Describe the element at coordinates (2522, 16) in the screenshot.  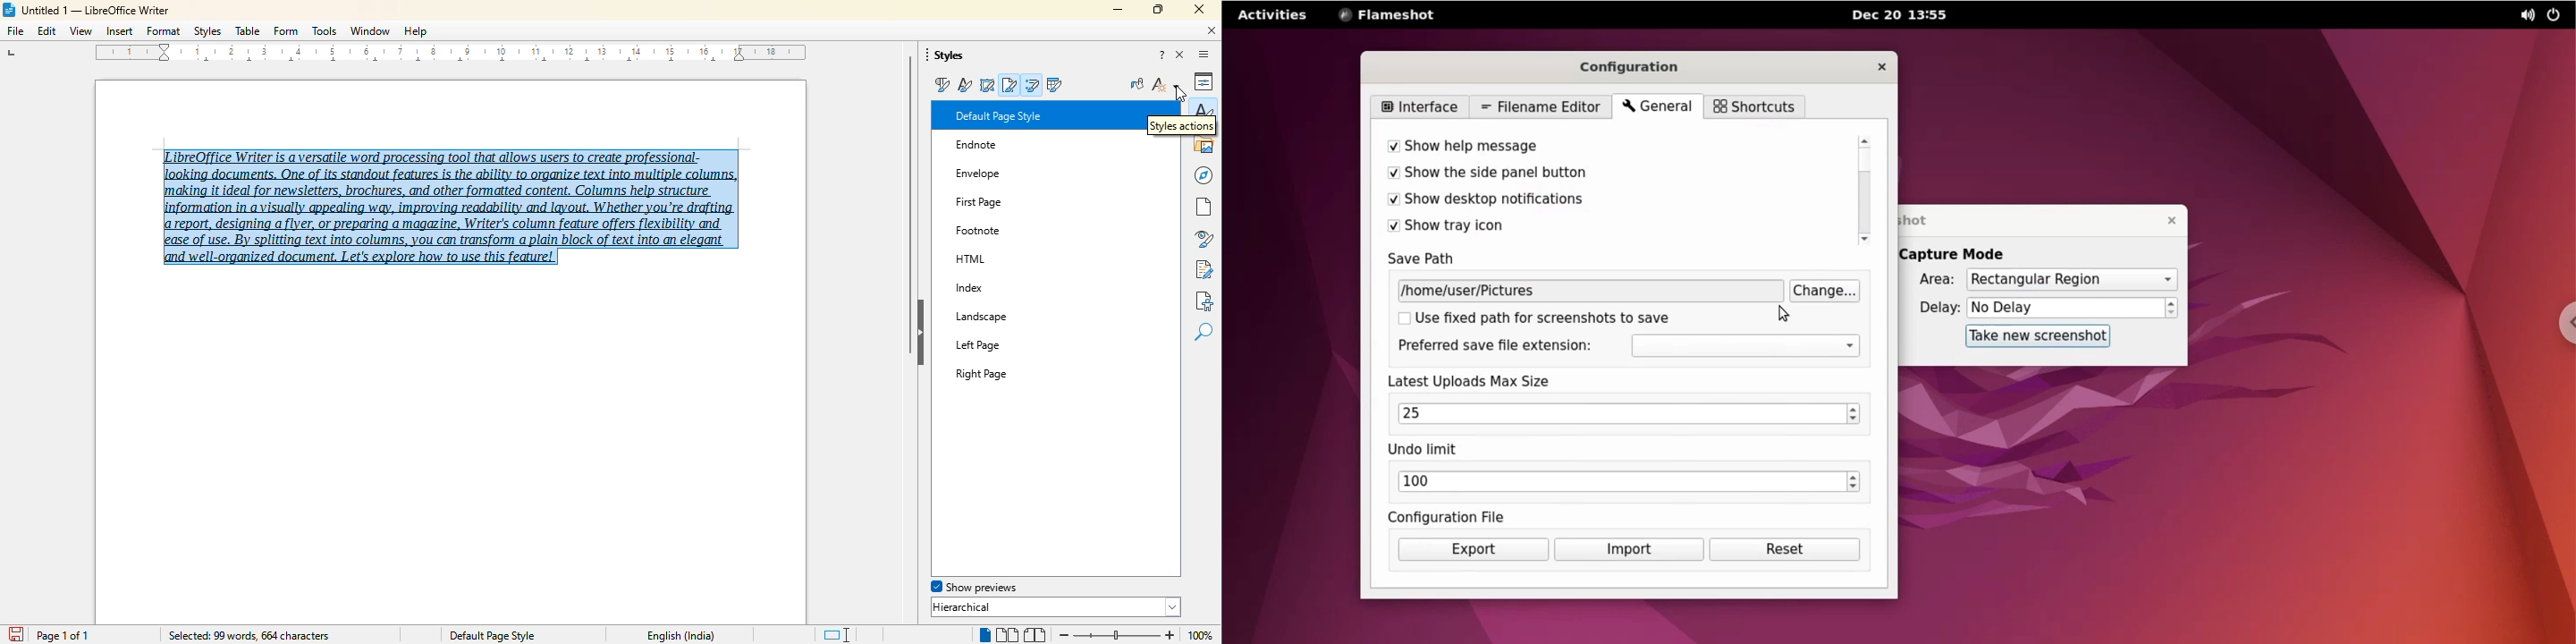
I see `sound options` at that location.